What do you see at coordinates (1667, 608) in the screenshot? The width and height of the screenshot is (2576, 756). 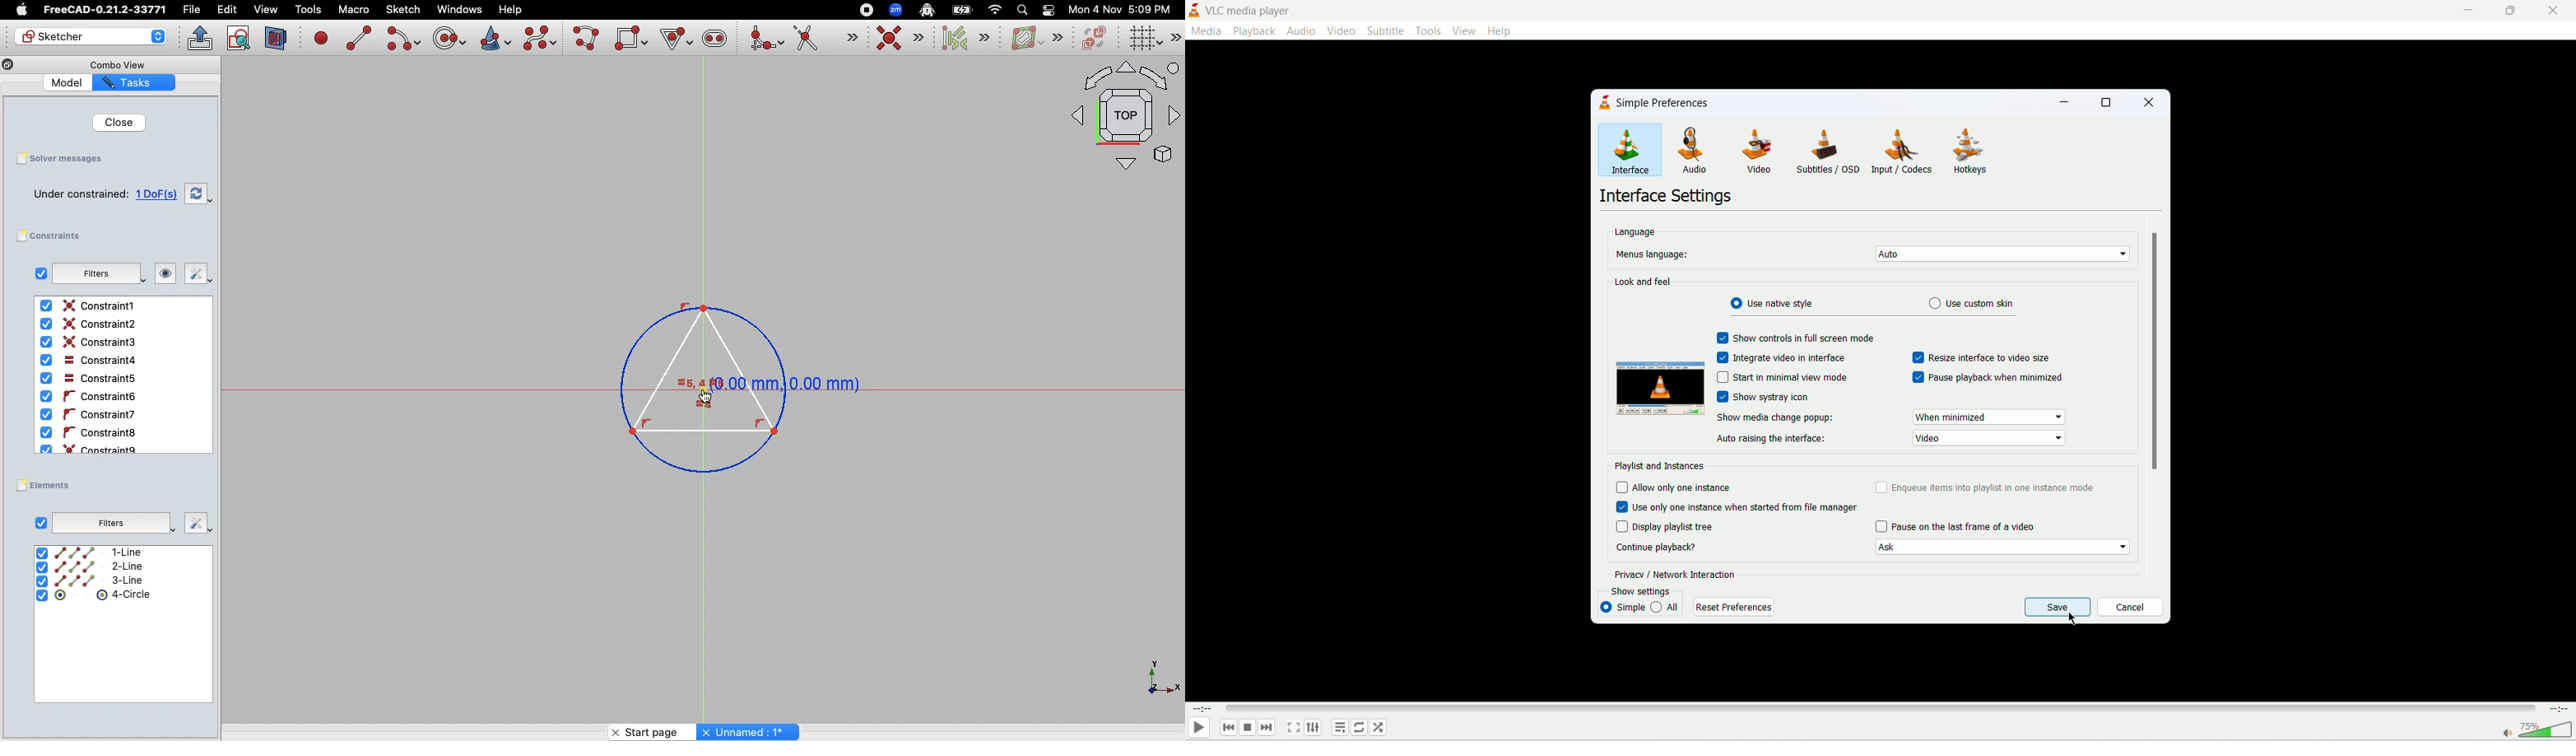 I see `all` at bounding box center [1667, 608].